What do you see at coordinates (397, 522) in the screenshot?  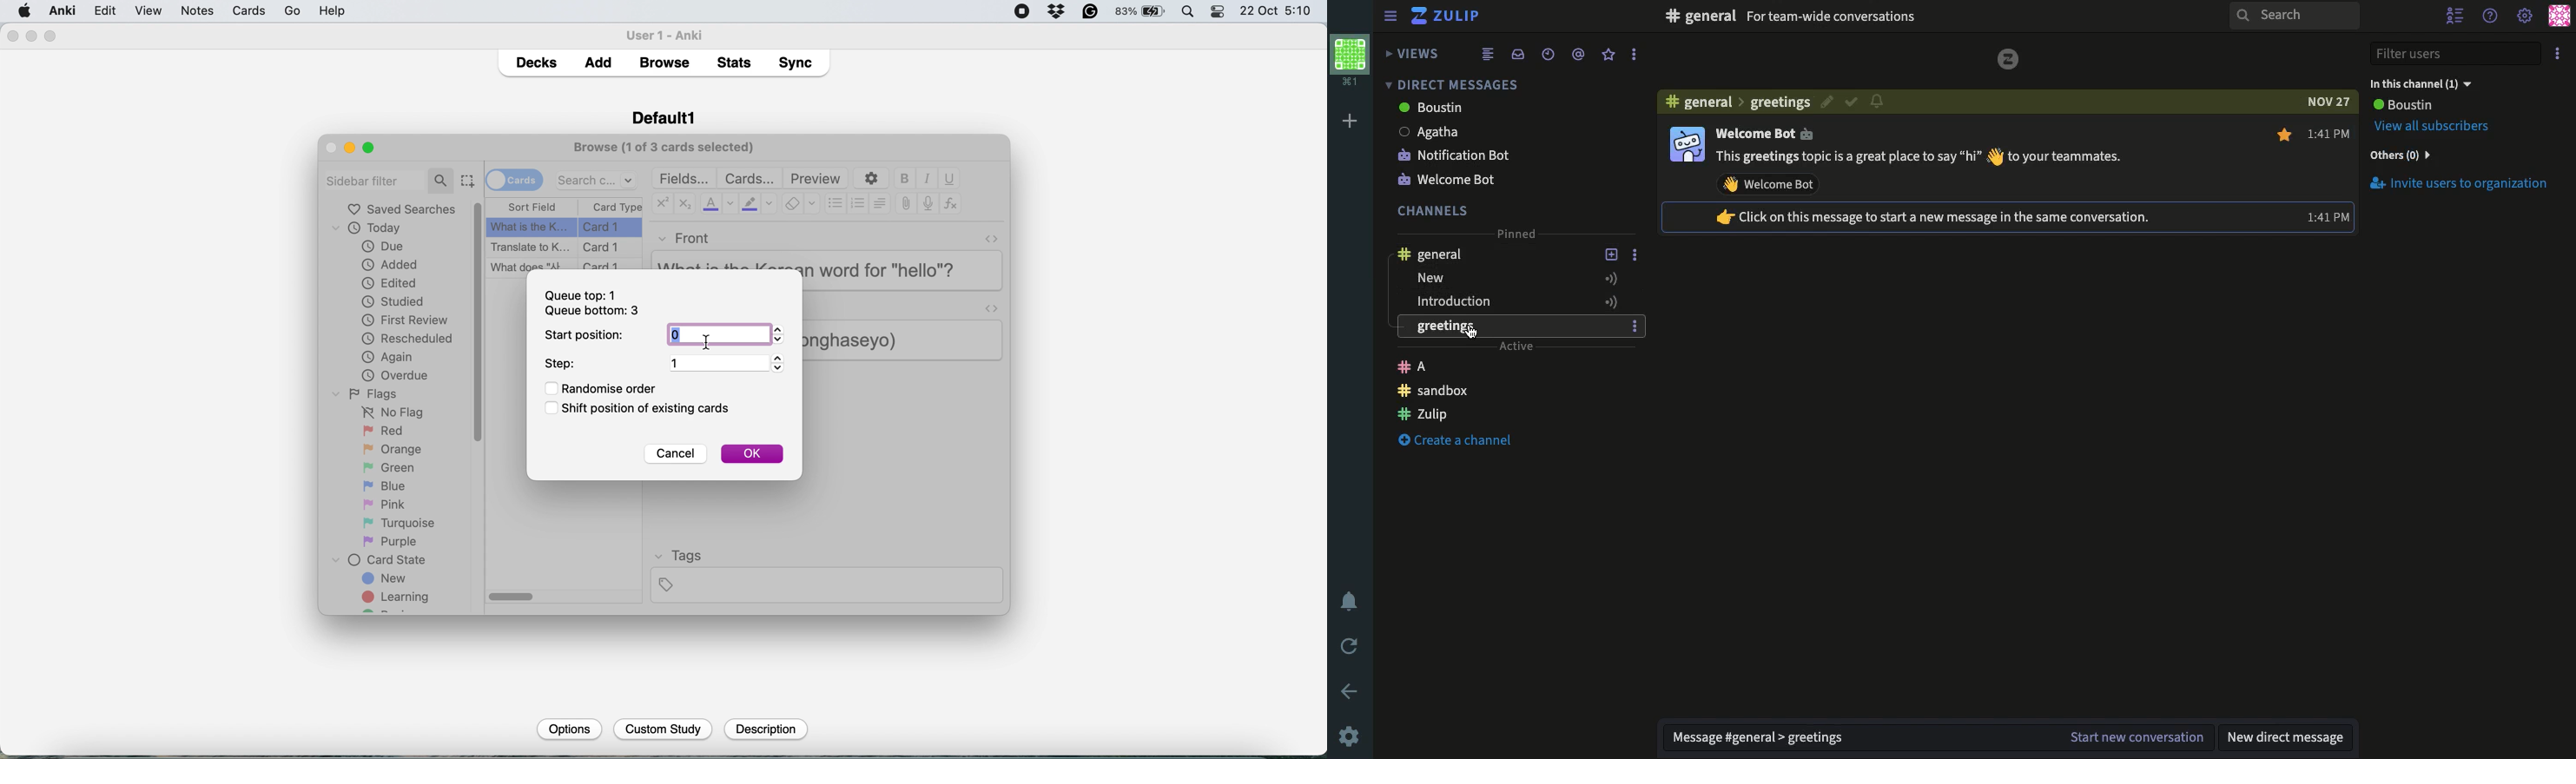 I see `turquiose` at bounding box center [397, 522].